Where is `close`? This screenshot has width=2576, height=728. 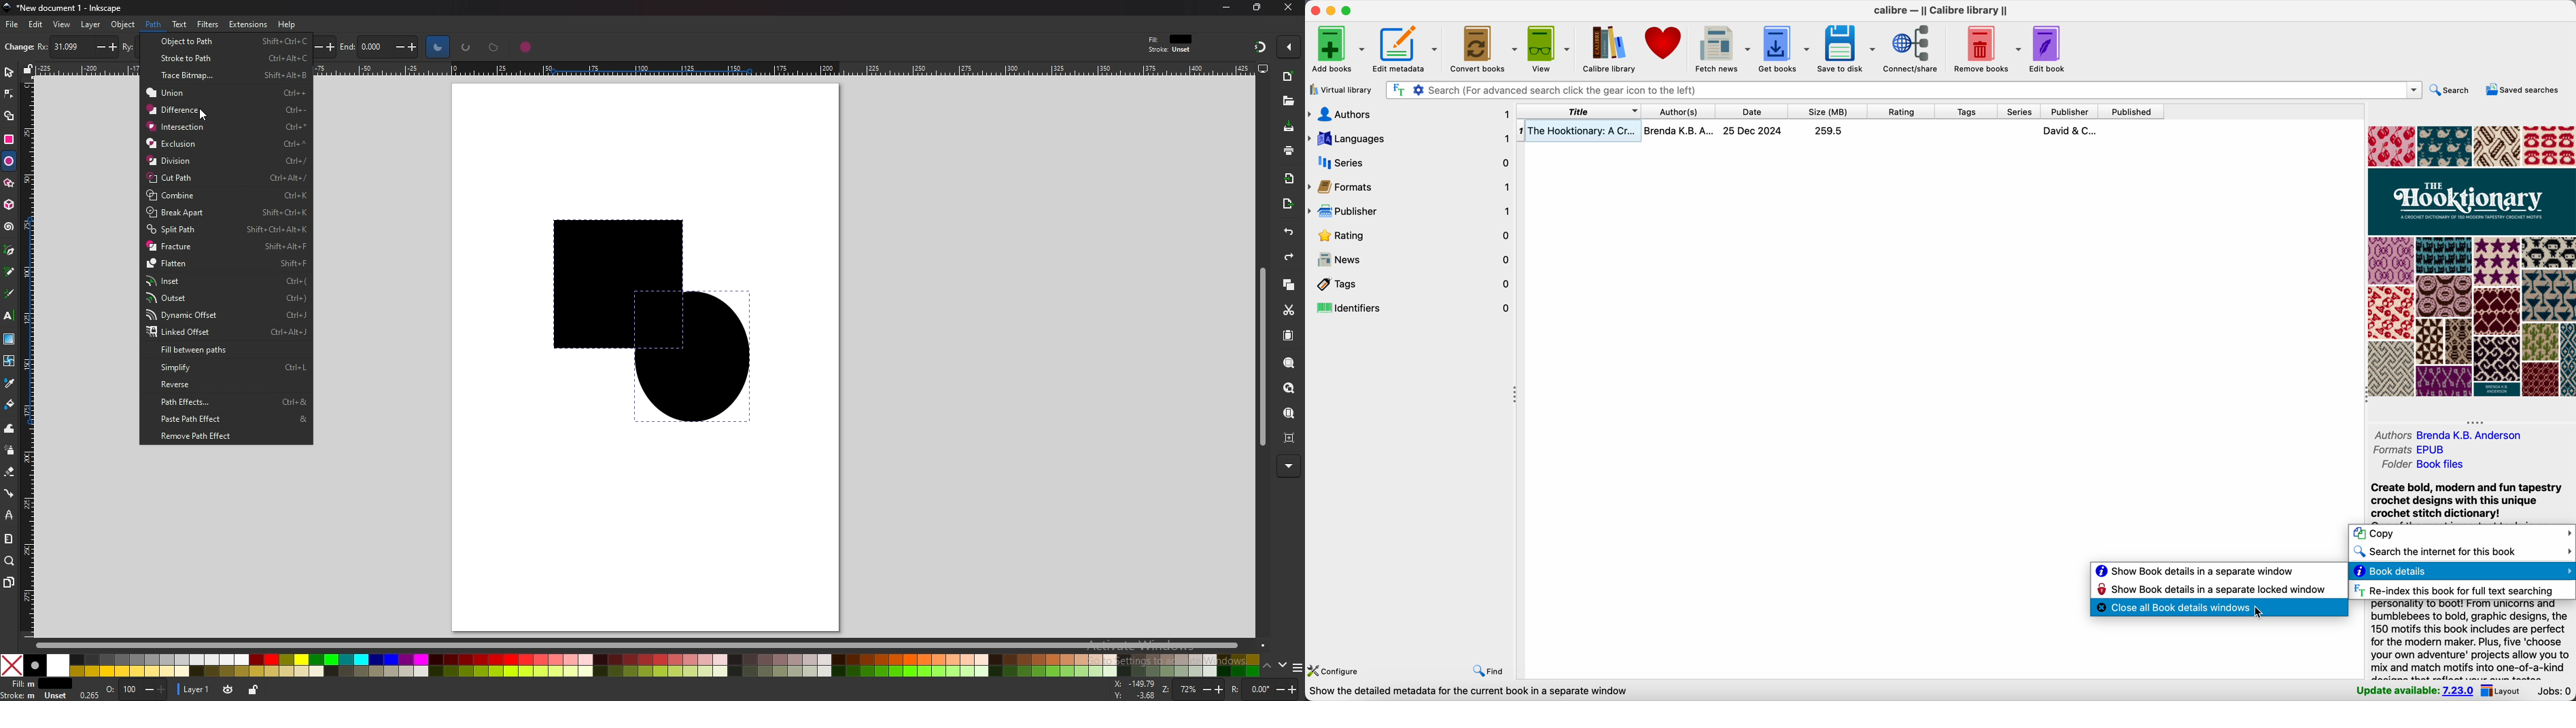 close is located at coordinates (1313, 11).